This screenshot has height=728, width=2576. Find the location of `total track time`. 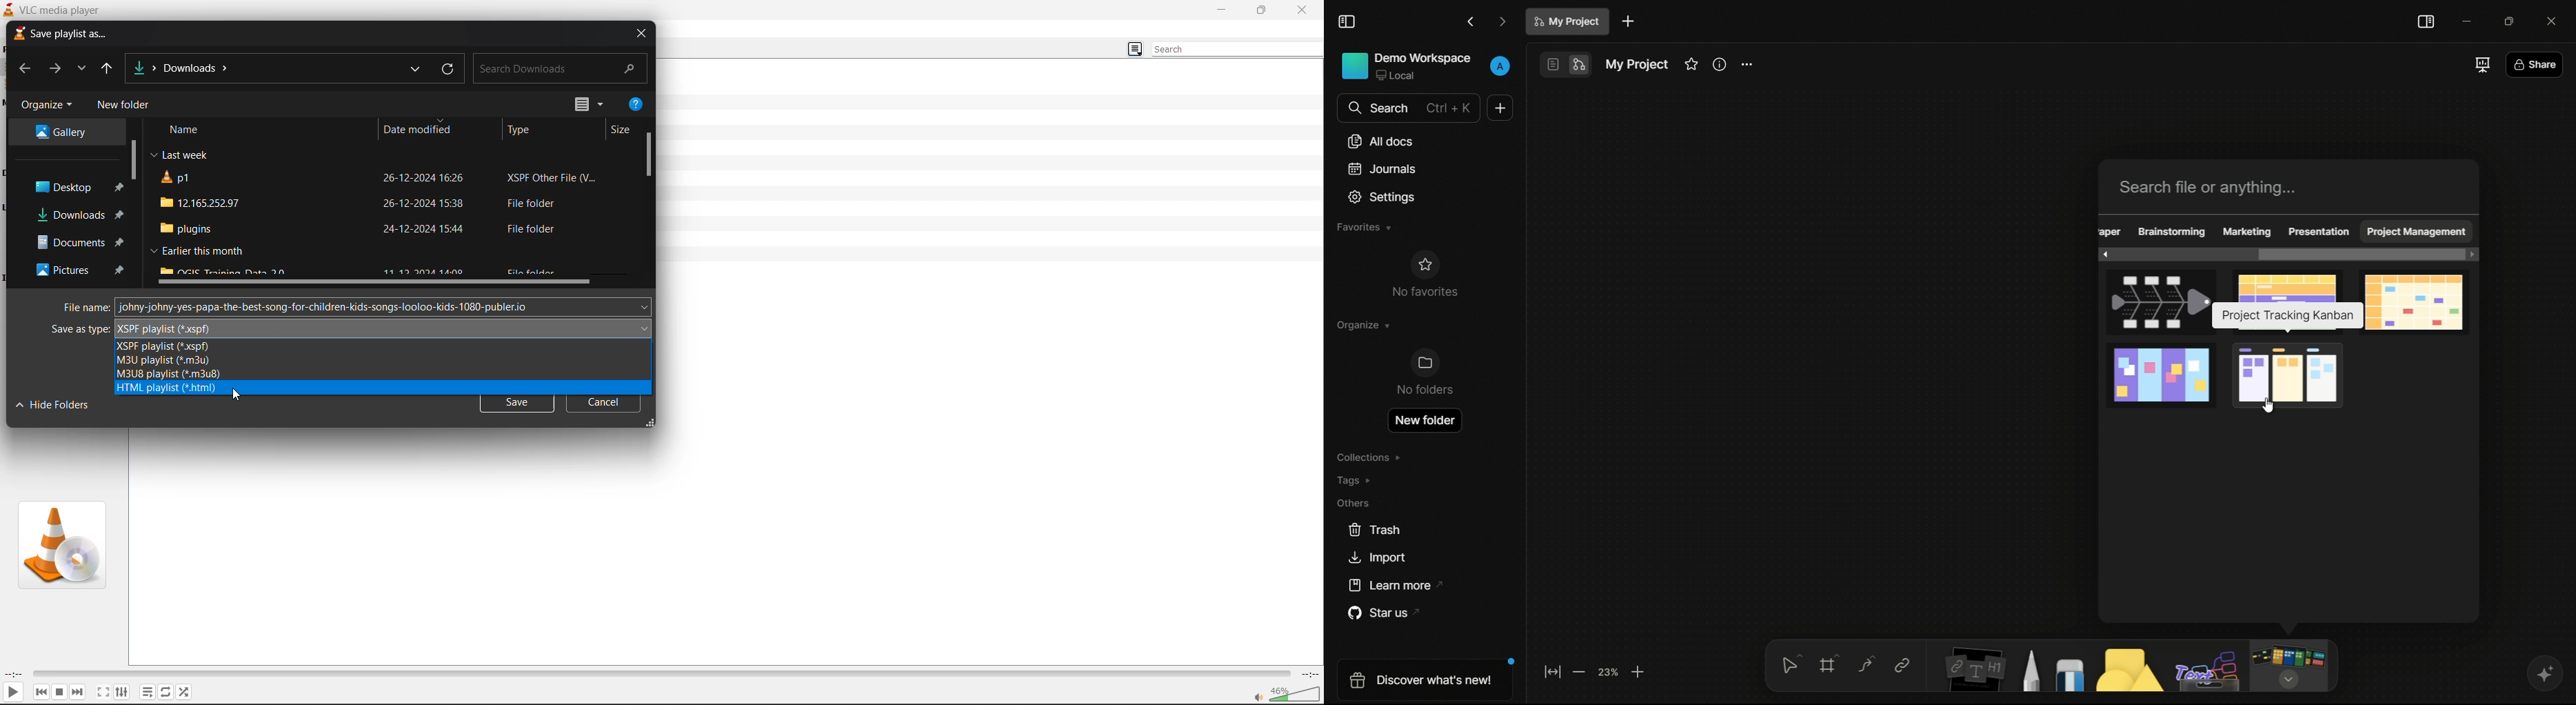

total track time is located at coordinates (1308, 673).